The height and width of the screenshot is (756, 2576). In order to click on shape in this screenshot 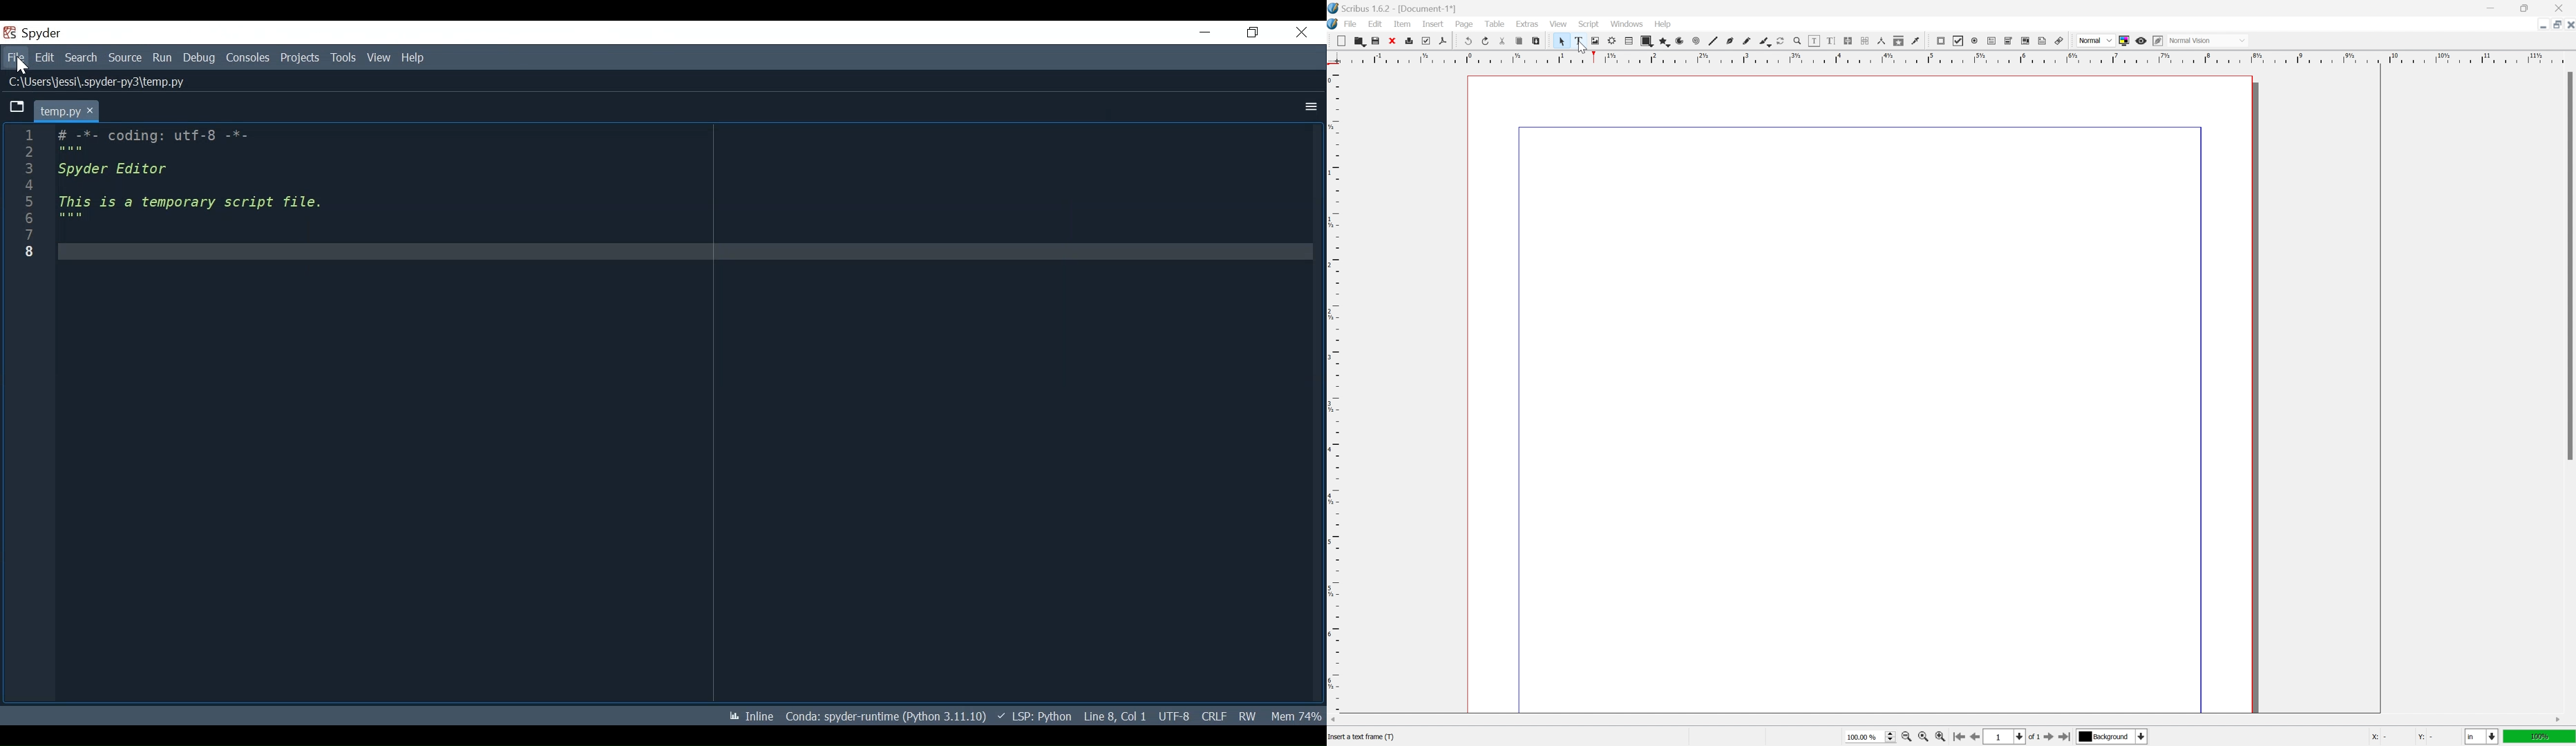, I will do `click(1647, 41)`.